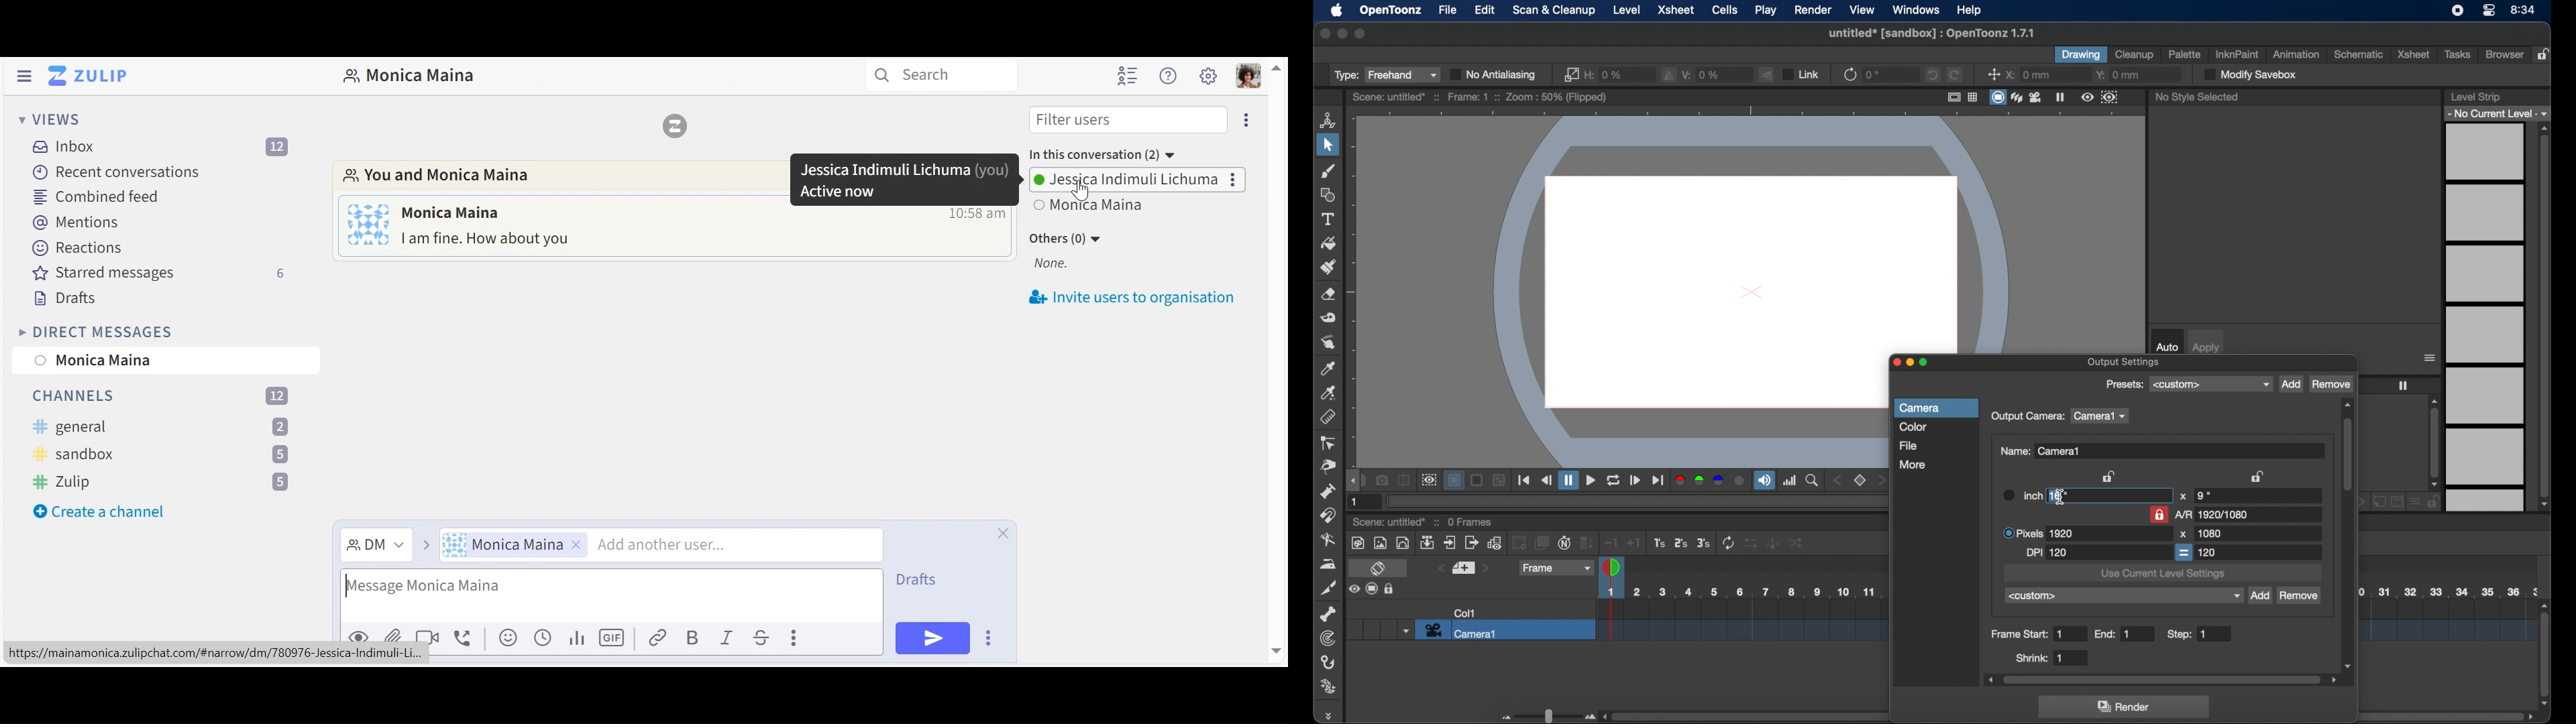 The height and width of the screenshot is (728, 2576). What do you see at coordinates (2436, 501) in the screenshot?
I see `` at bounding box center [2436, 501].